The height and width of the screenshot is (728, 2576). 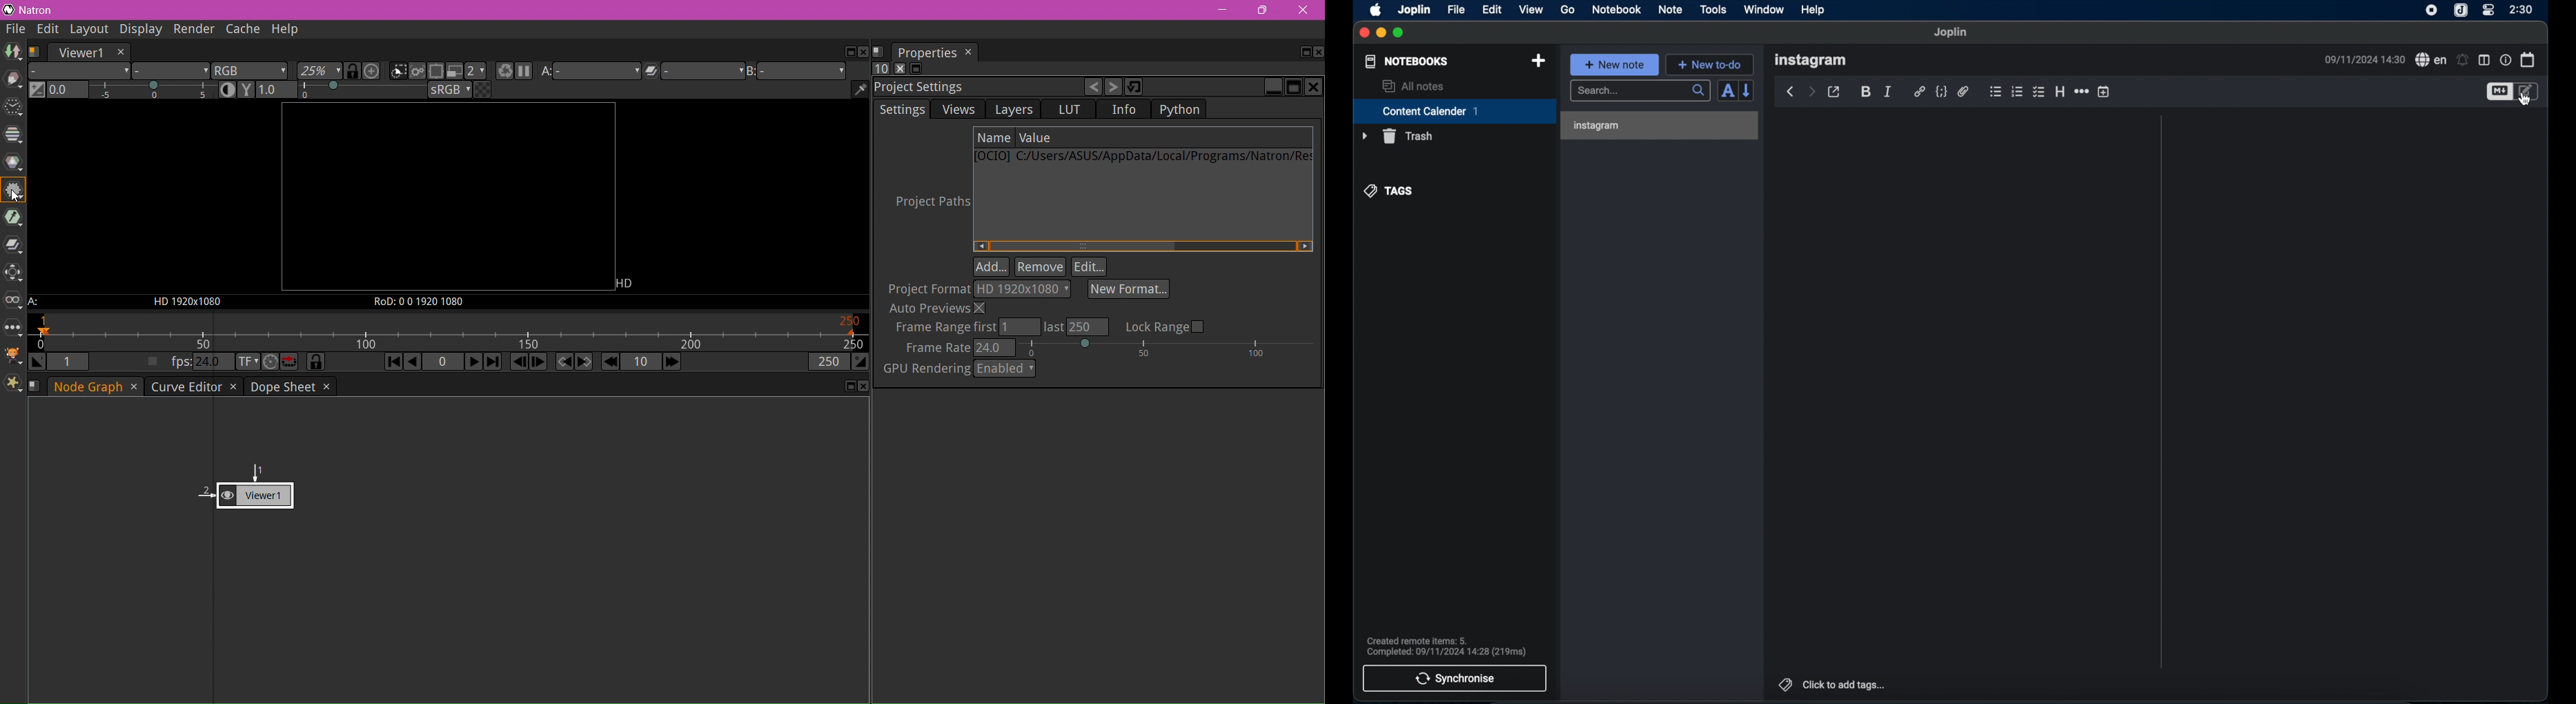 What do you see at coordinates (1389, 191) in the screenshot?
I see `tags` at bounding box center [1389, 191].